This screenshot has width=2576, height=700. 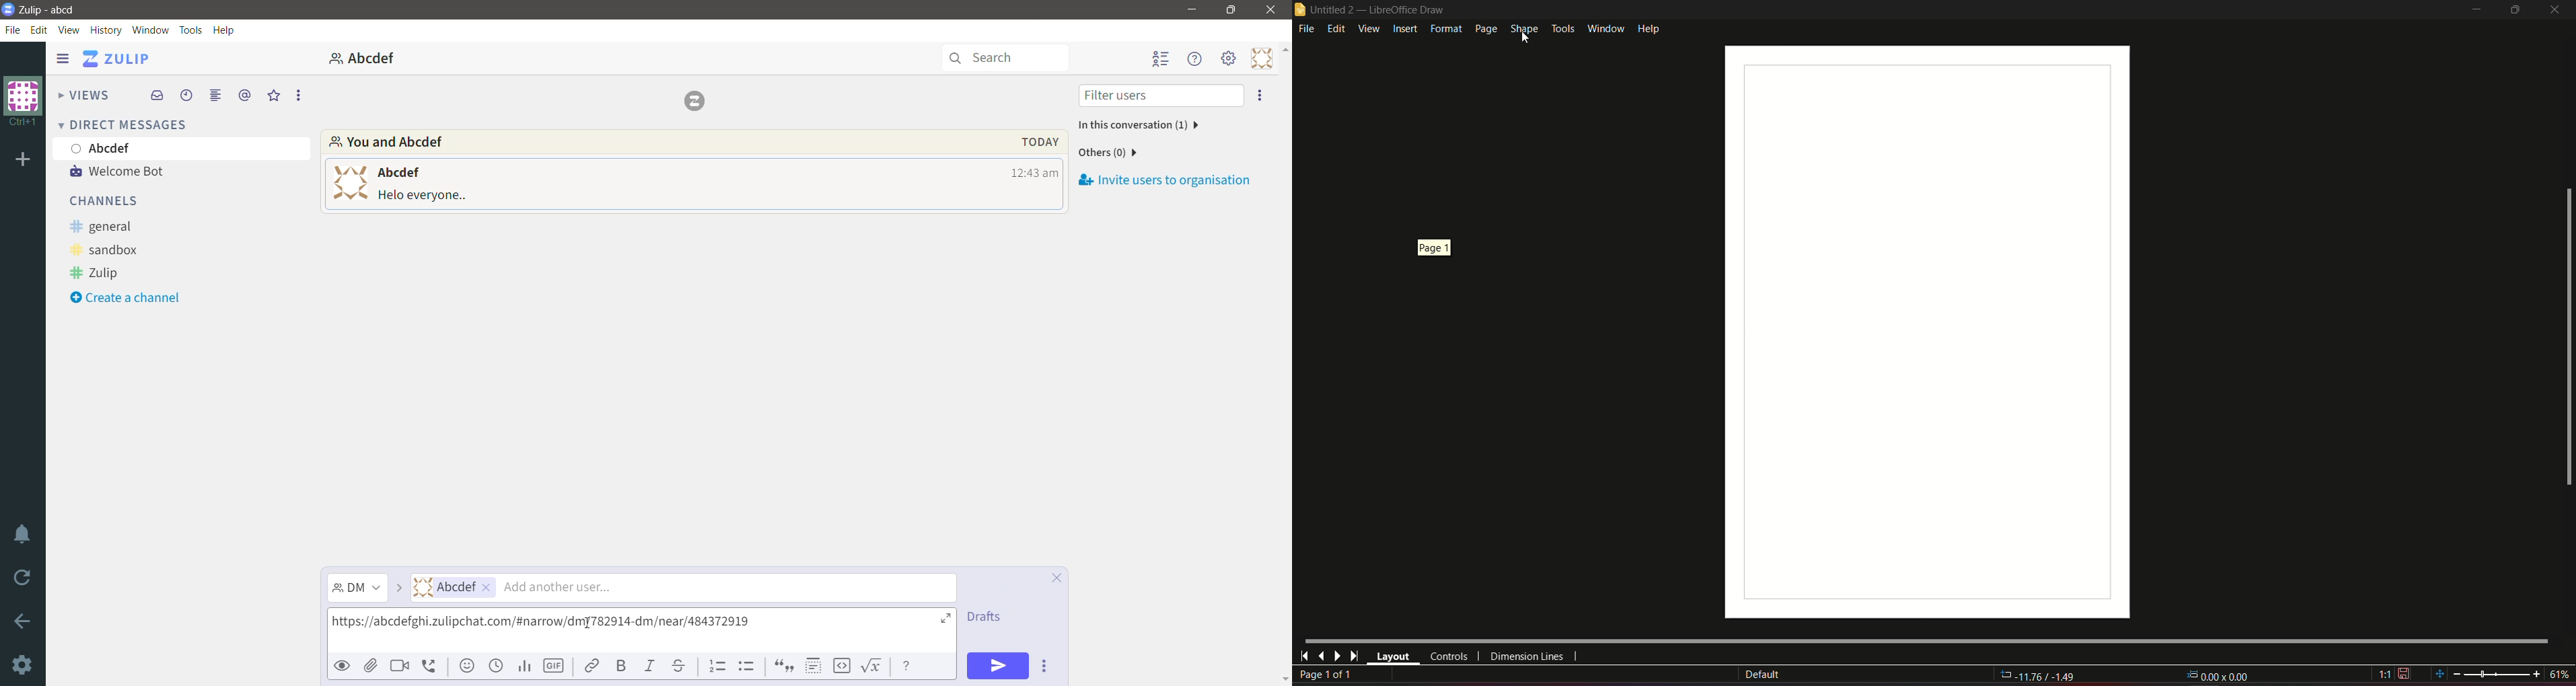 What do you see at coordinates (136, 298) in the screenshot?
I see `Create a channel` at bounding box center [136, 298].